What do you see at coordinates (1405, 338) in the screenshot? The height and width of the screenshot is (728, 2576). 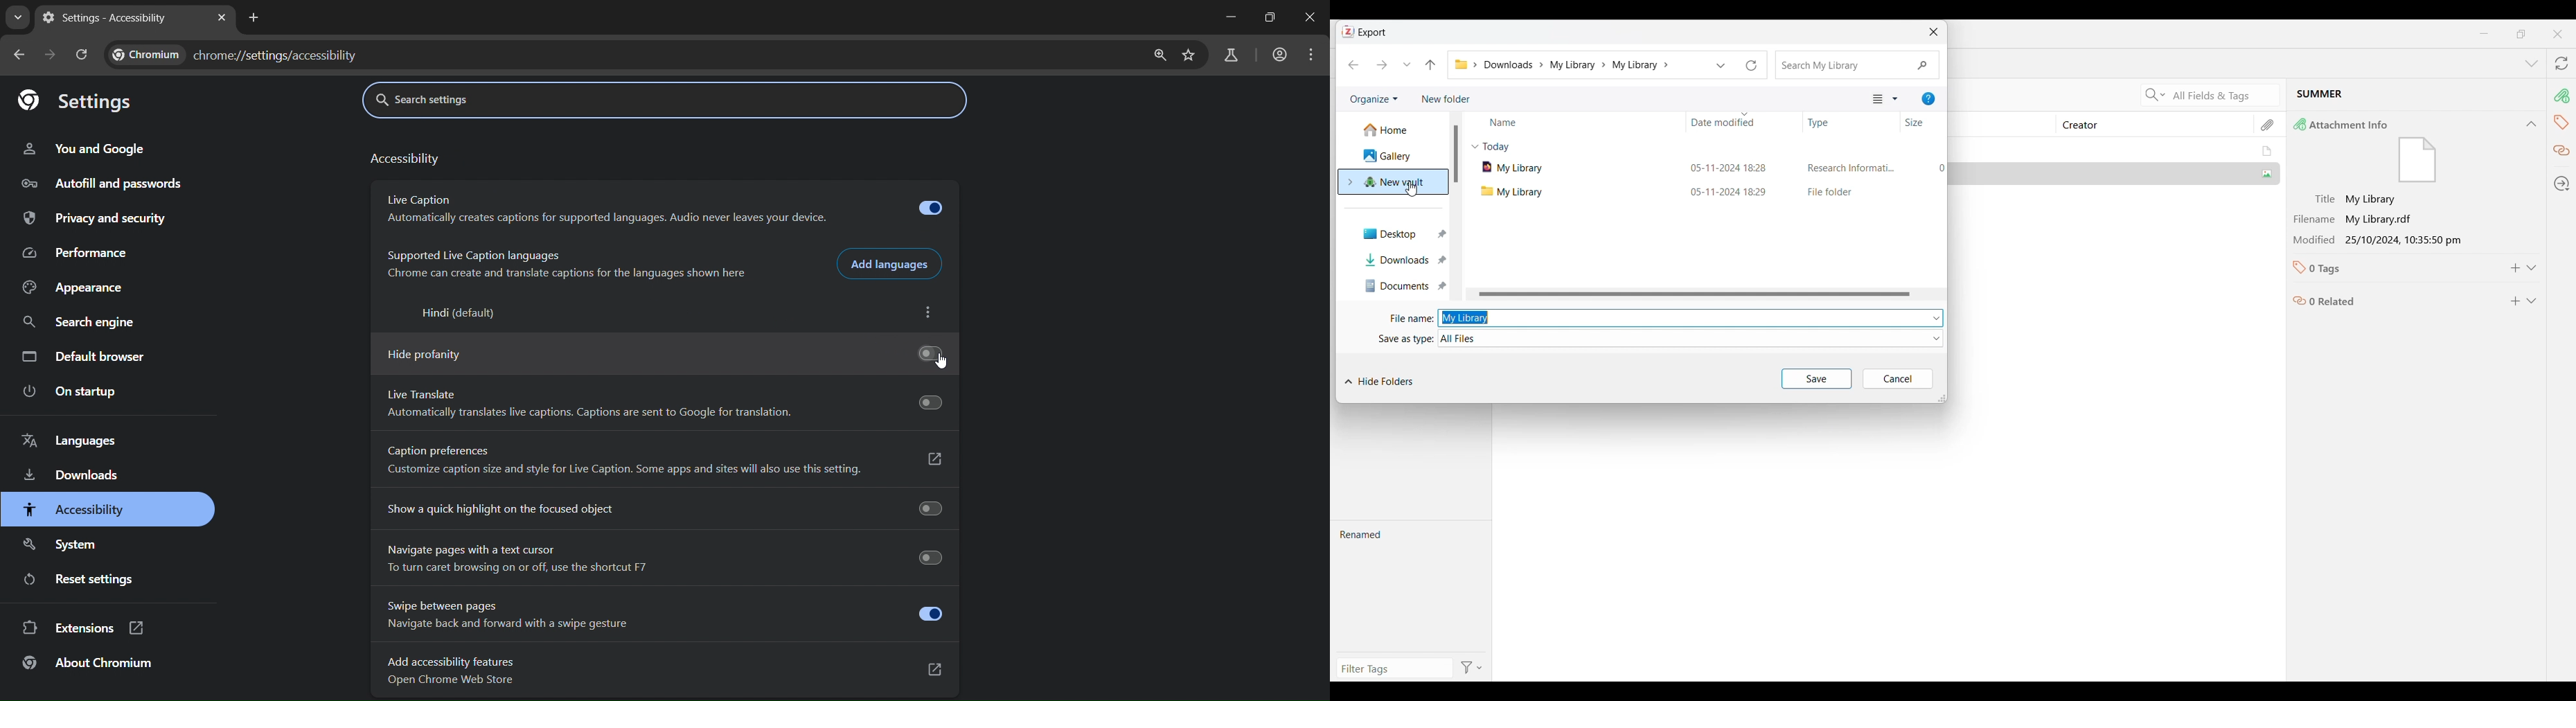 I see `Save as type :` at bounding box center [1405, 338].